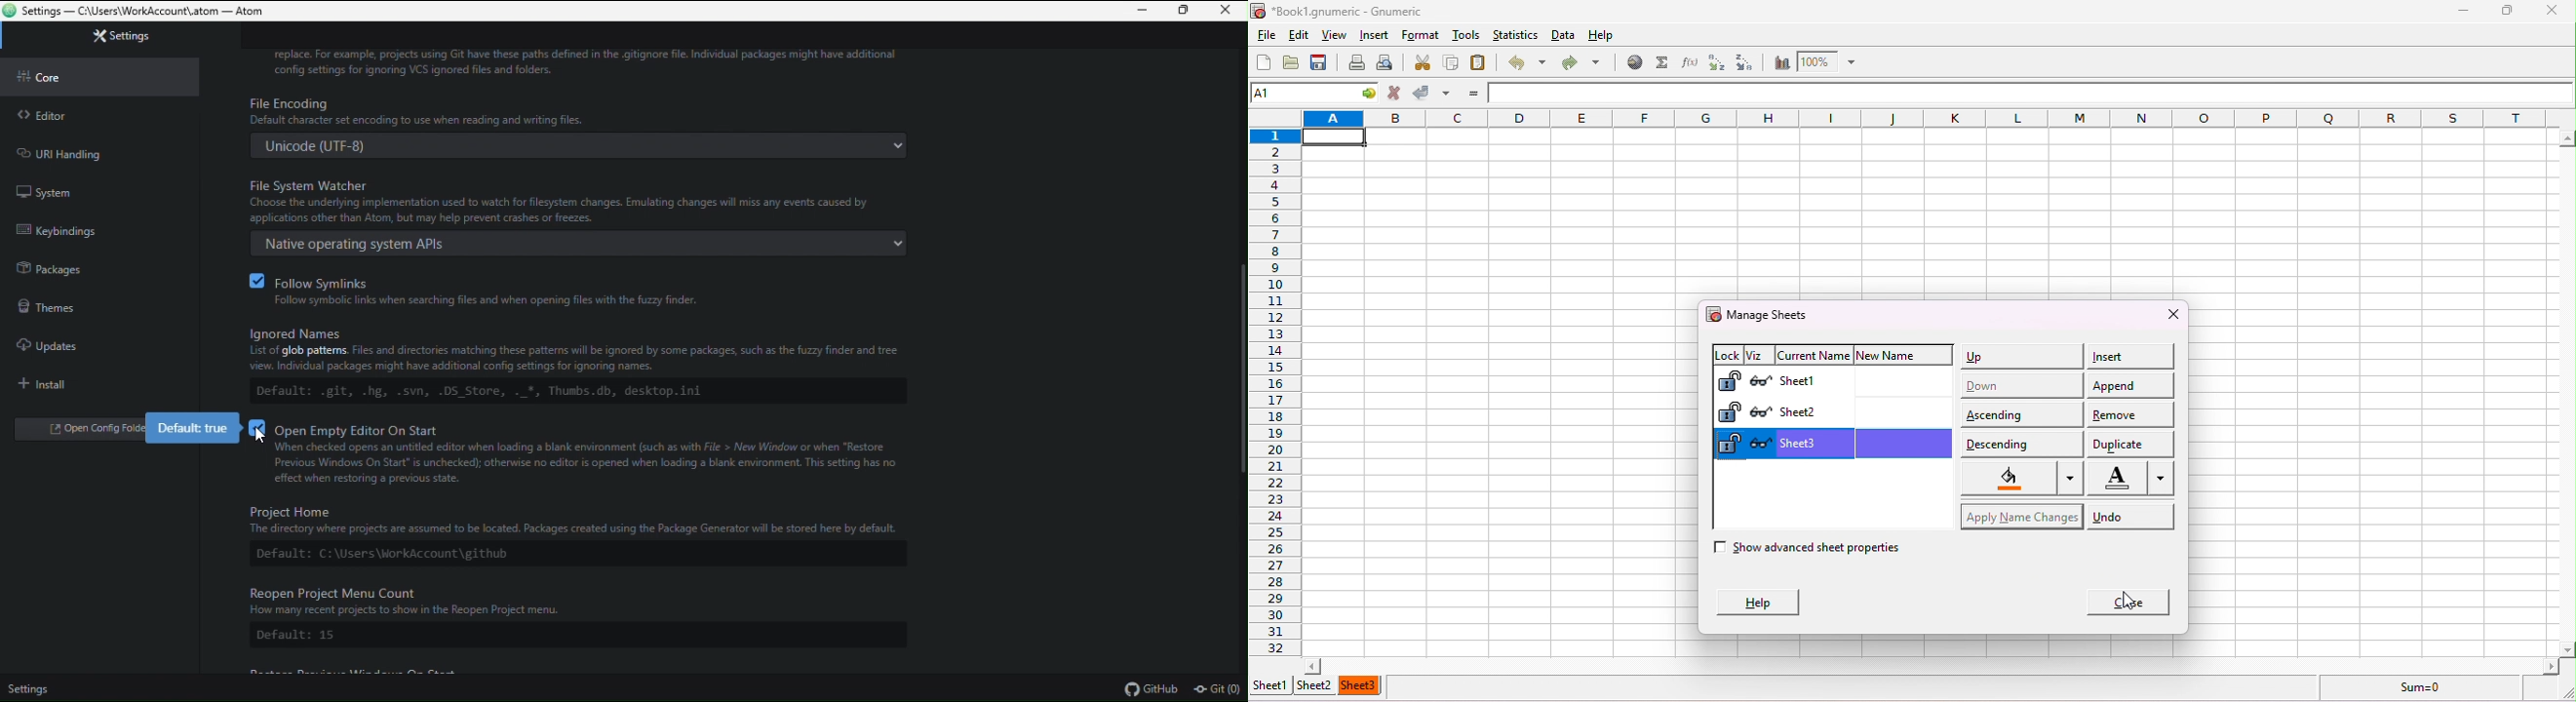  I want to click on edit a function in the current cell, so click(1688, 61).